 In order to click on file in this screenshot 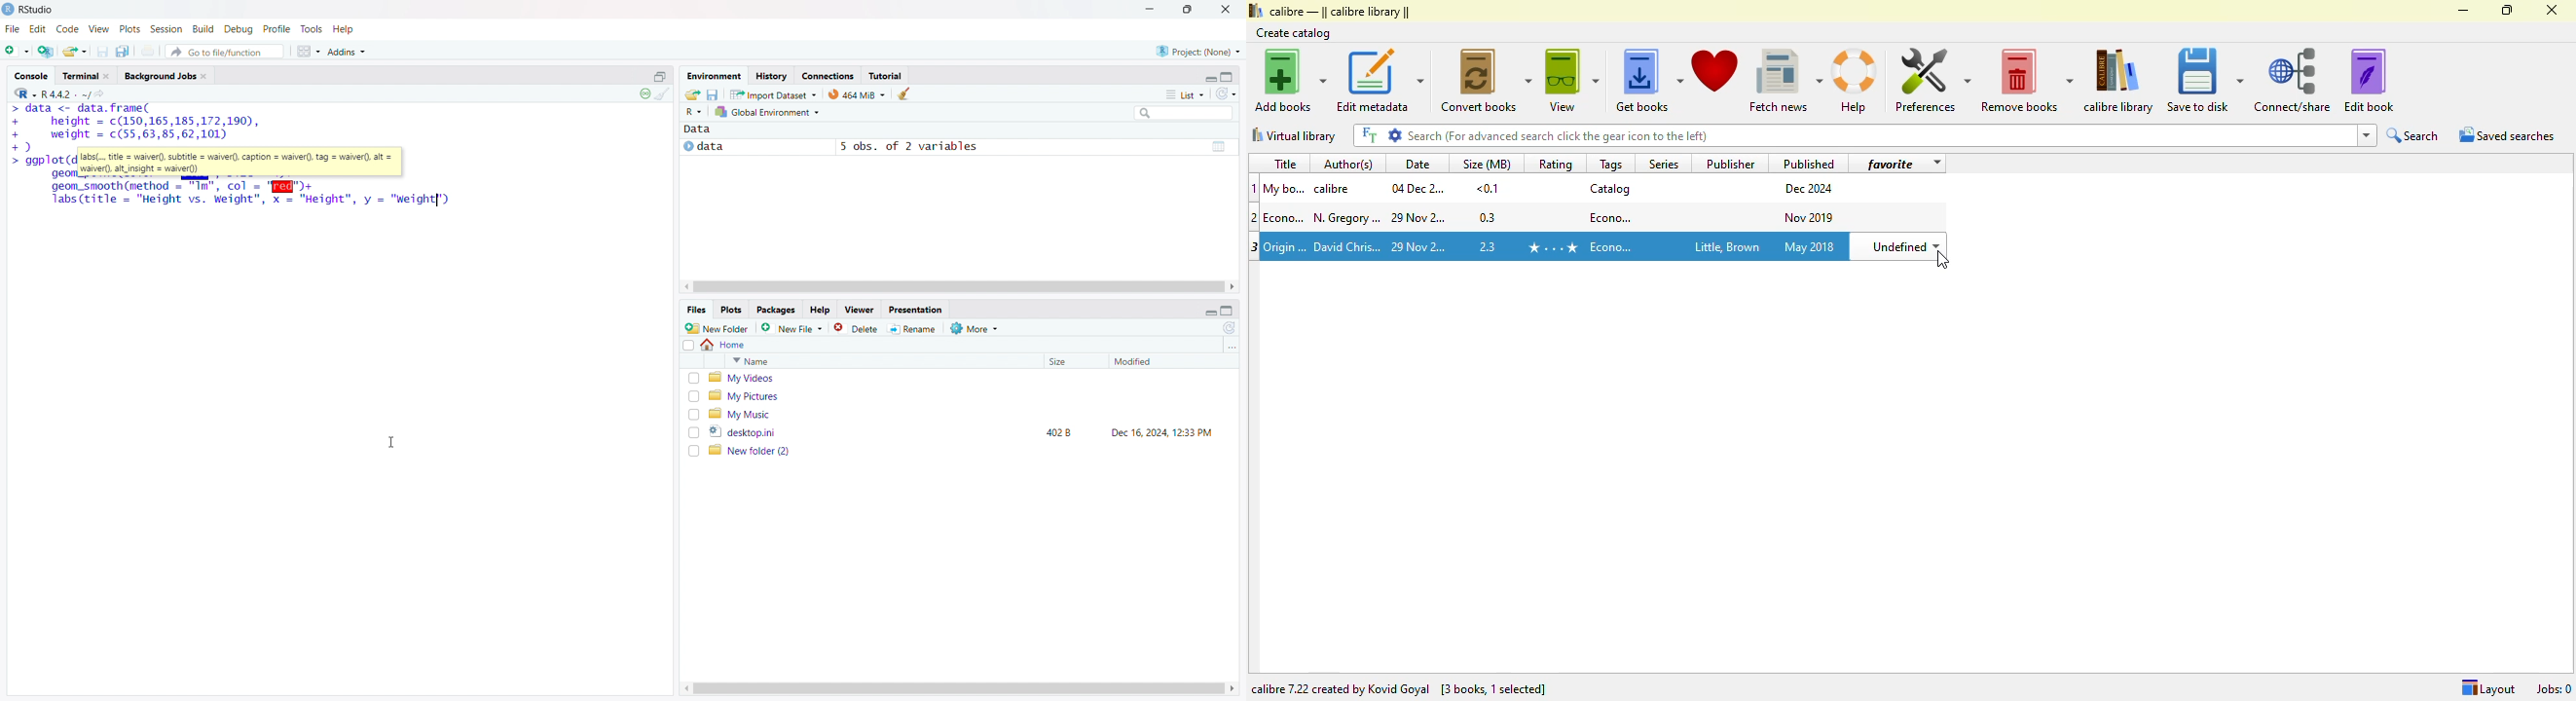, I will do `click(12, 29)`.